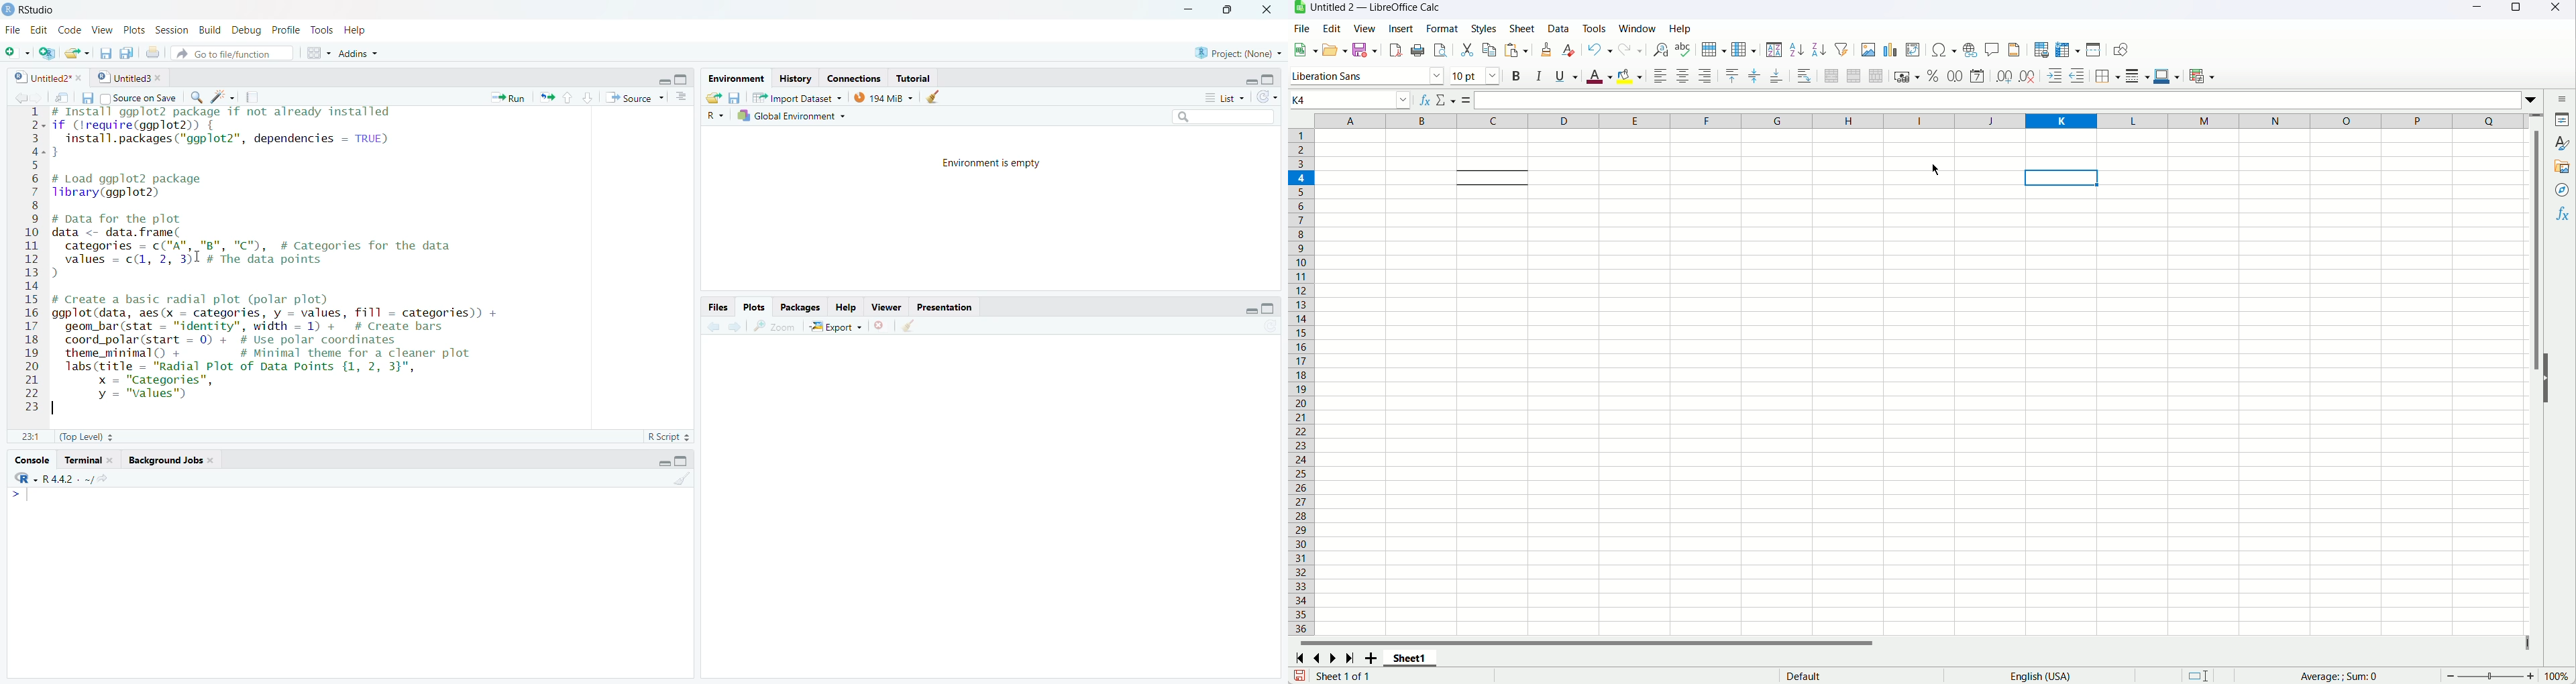 Image resolution: width=2576 pixels, height=700 pixels. I want to click on Add decimal, so click(2004, 75).